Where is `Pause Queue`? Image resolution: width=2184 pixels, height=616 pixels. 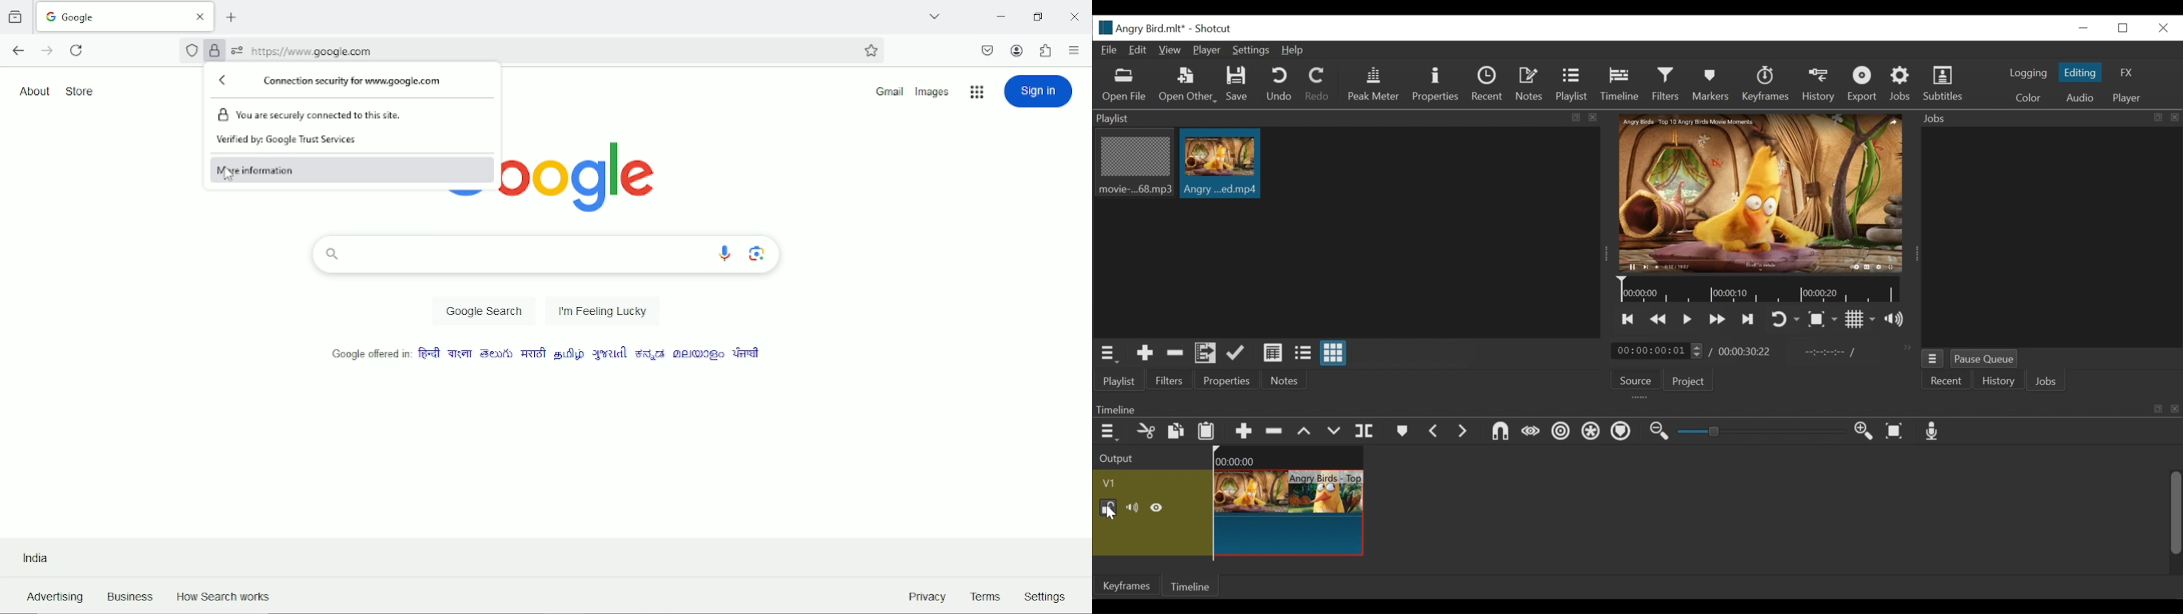
Pause Queue is located at coordinates (1985, 358).